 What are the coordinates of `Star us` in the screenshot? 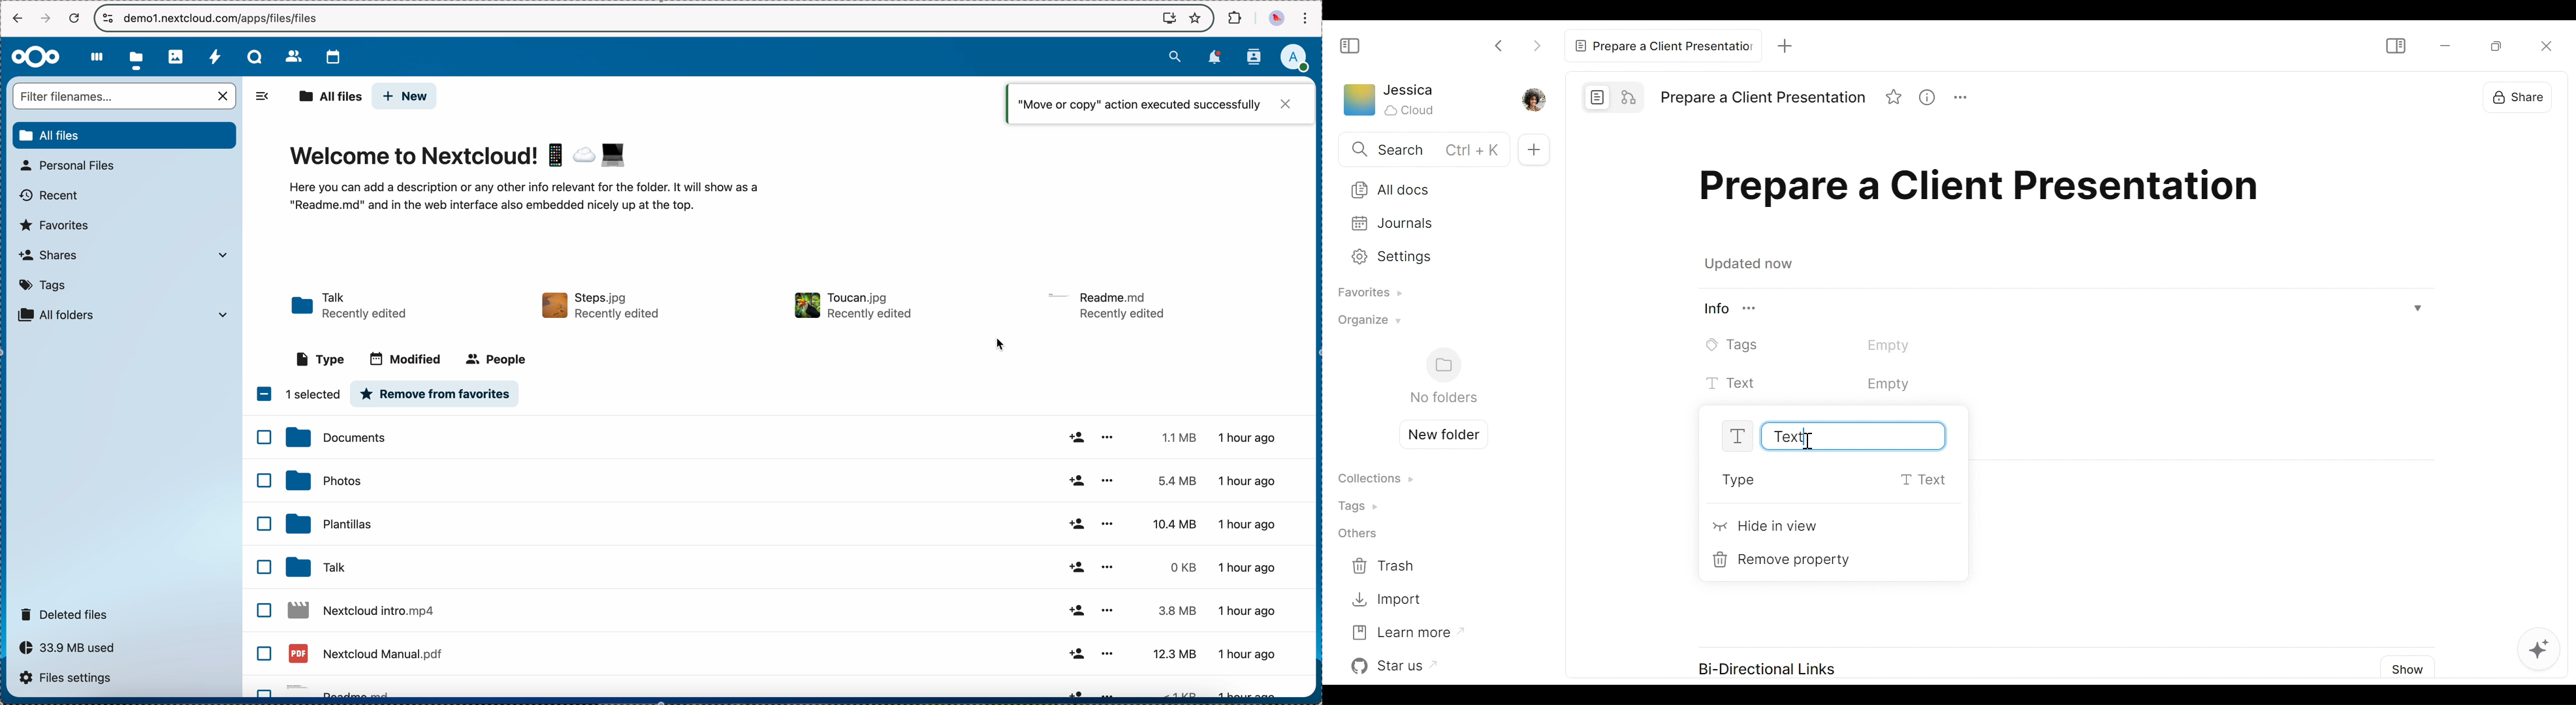 It's located at (1397, 666).